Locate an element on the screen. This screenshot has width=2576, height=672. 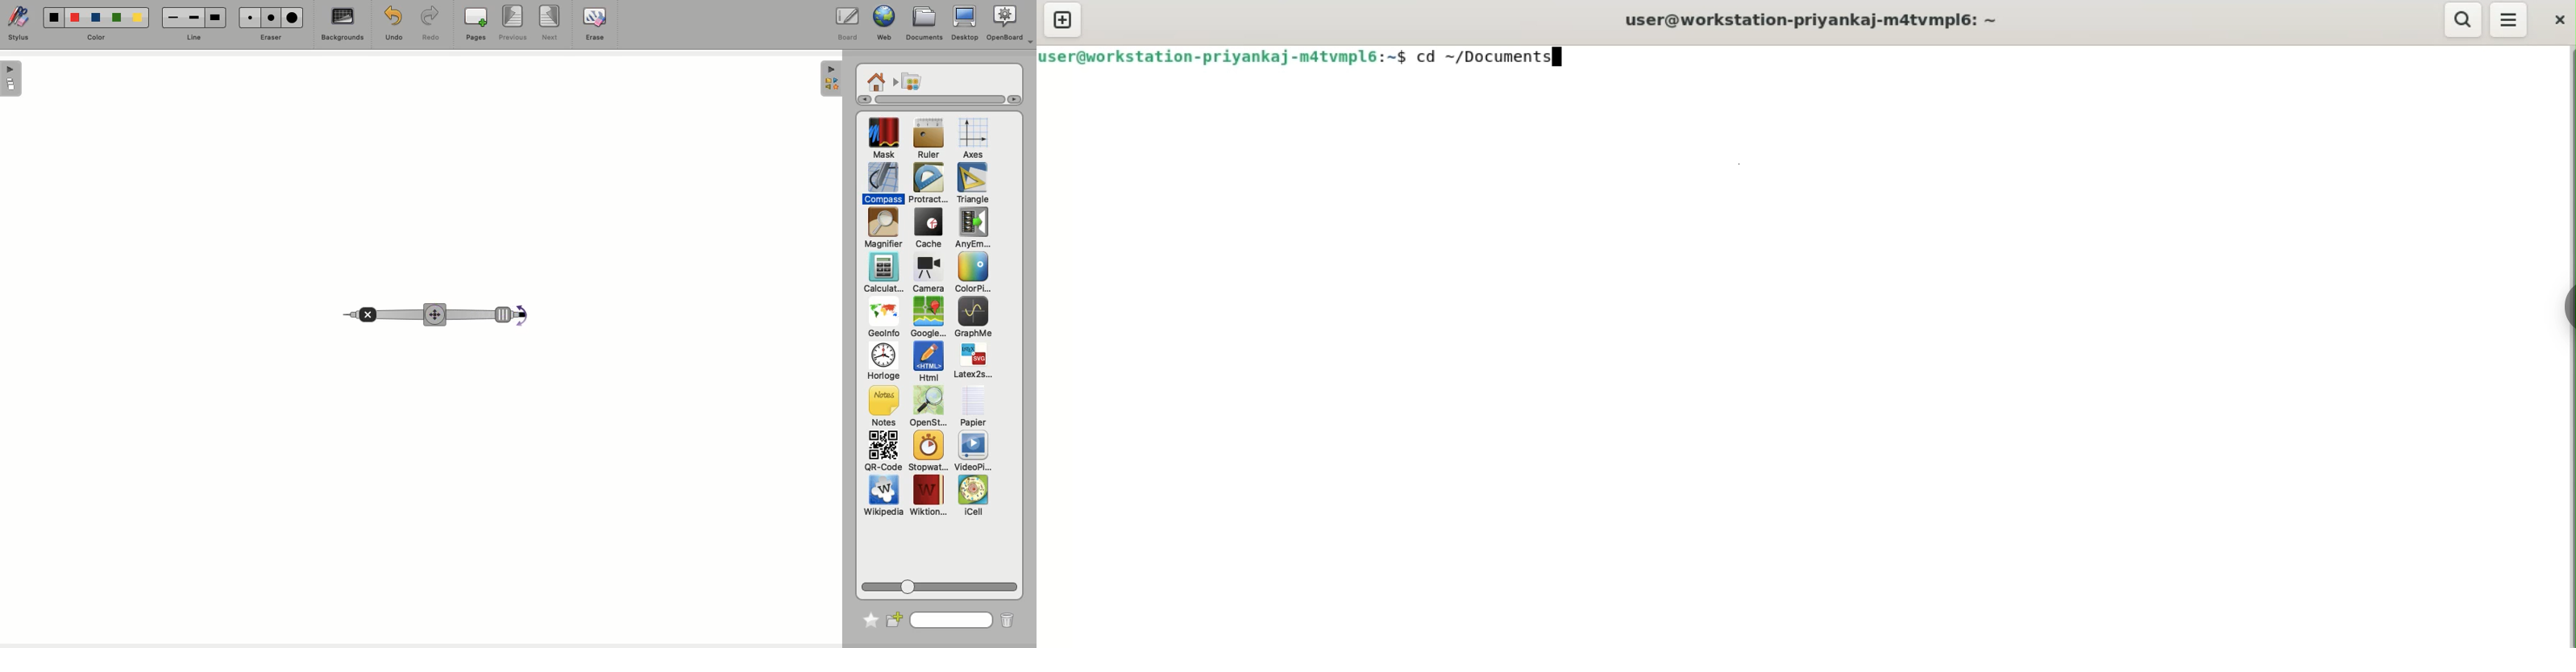
search is located at coordinates (2462, 19).